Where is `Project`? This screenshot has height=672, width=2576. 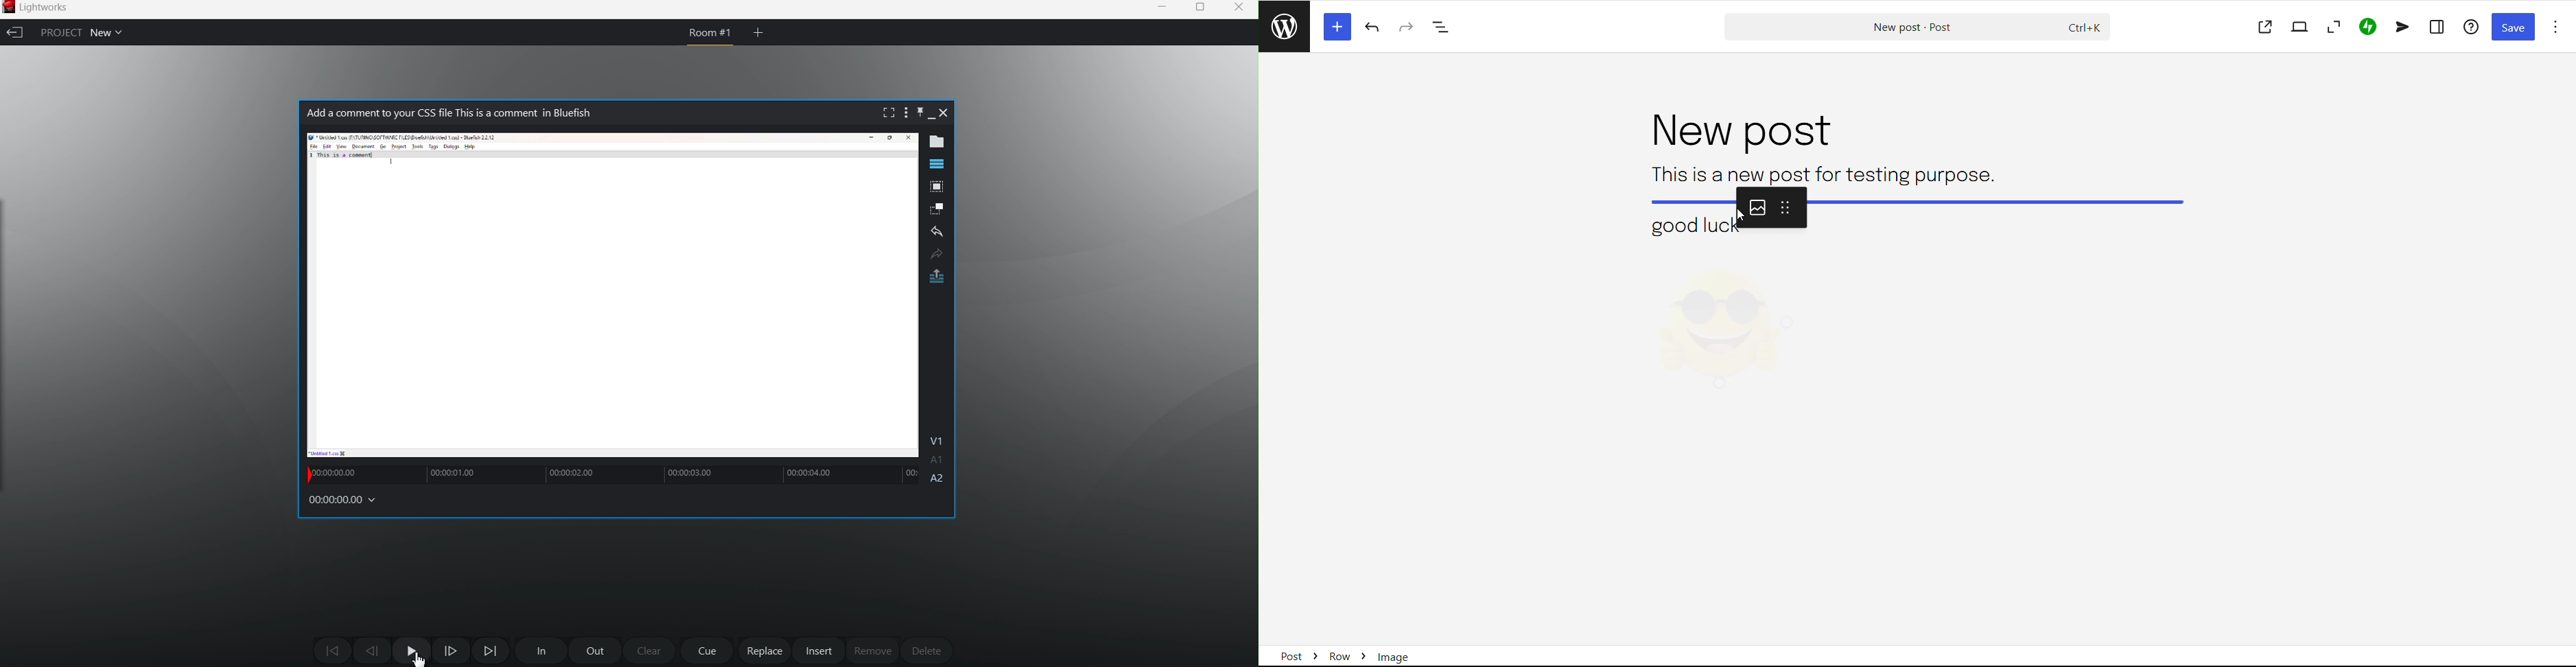 Project is located at coordinates (57, 32).